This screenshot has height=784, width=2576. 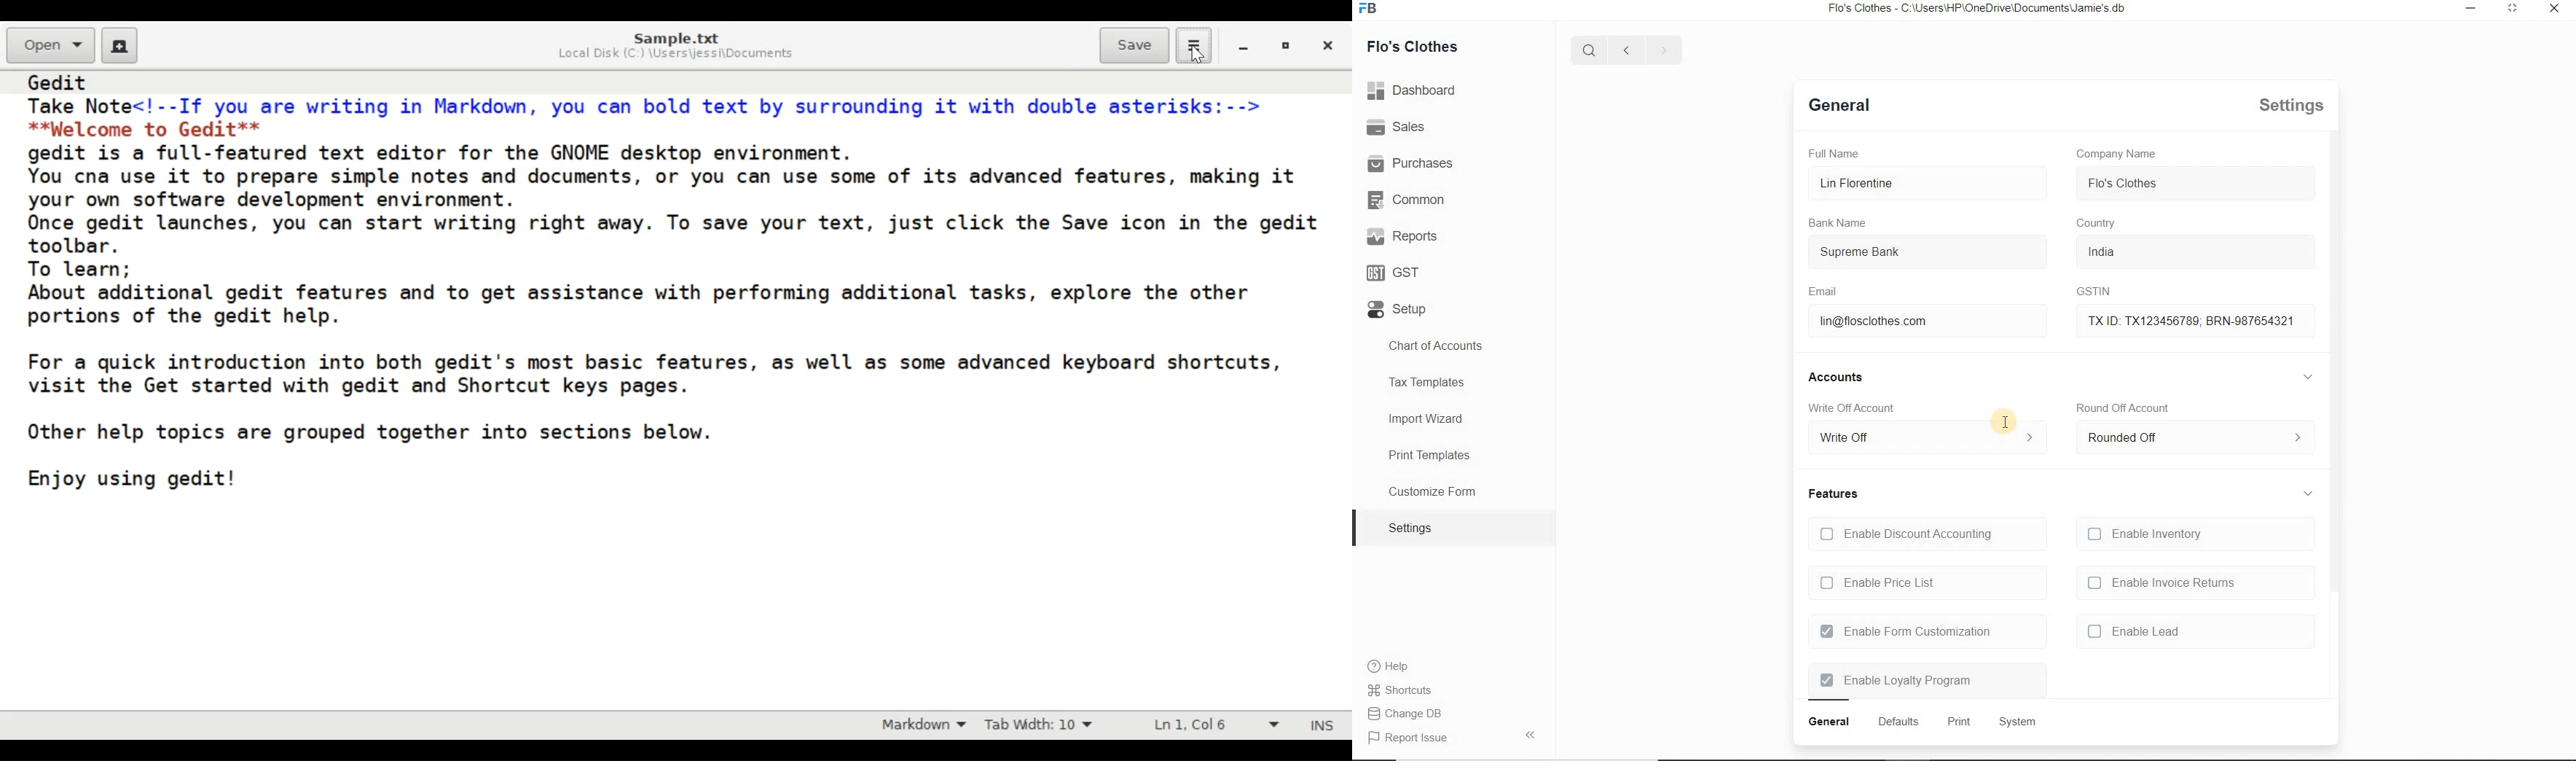 What do you see at coordinates (1836, 493) in the screenshot?
I see `Features` at bounding box center [1836, 493].